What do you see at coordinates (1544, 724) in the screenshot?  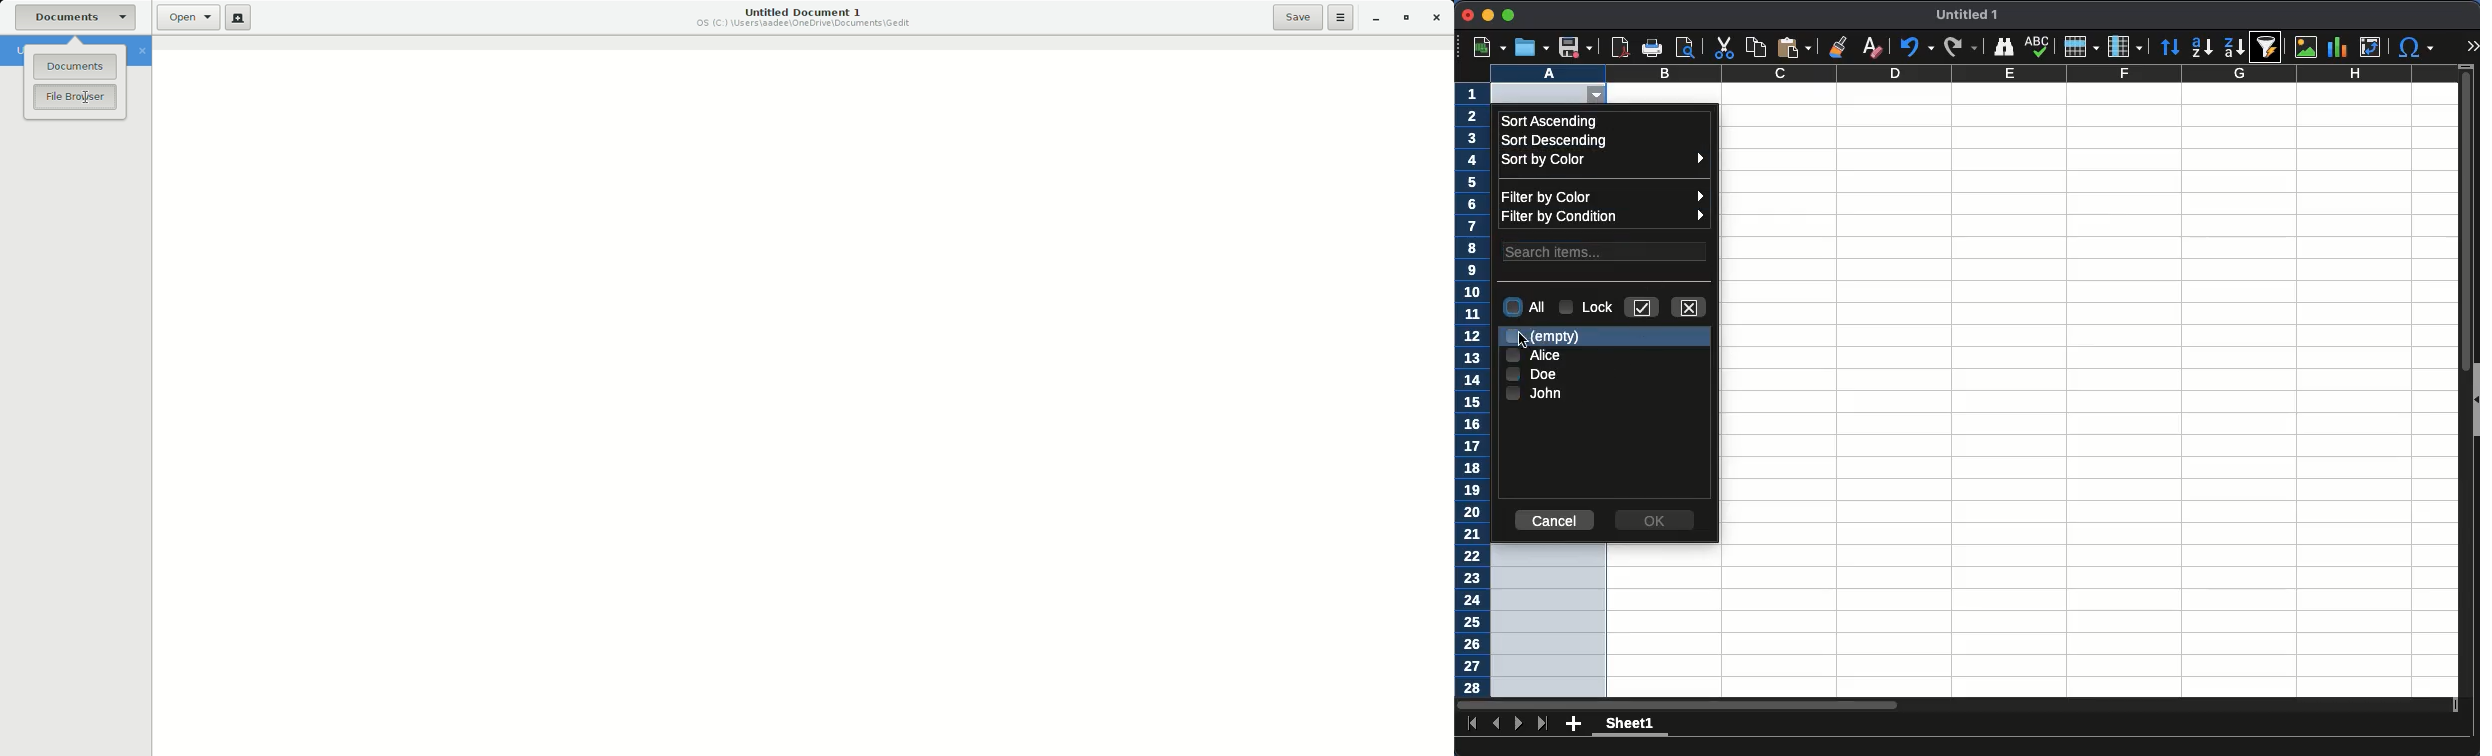 I see `last sheet` at bounding box center [1544, 724].